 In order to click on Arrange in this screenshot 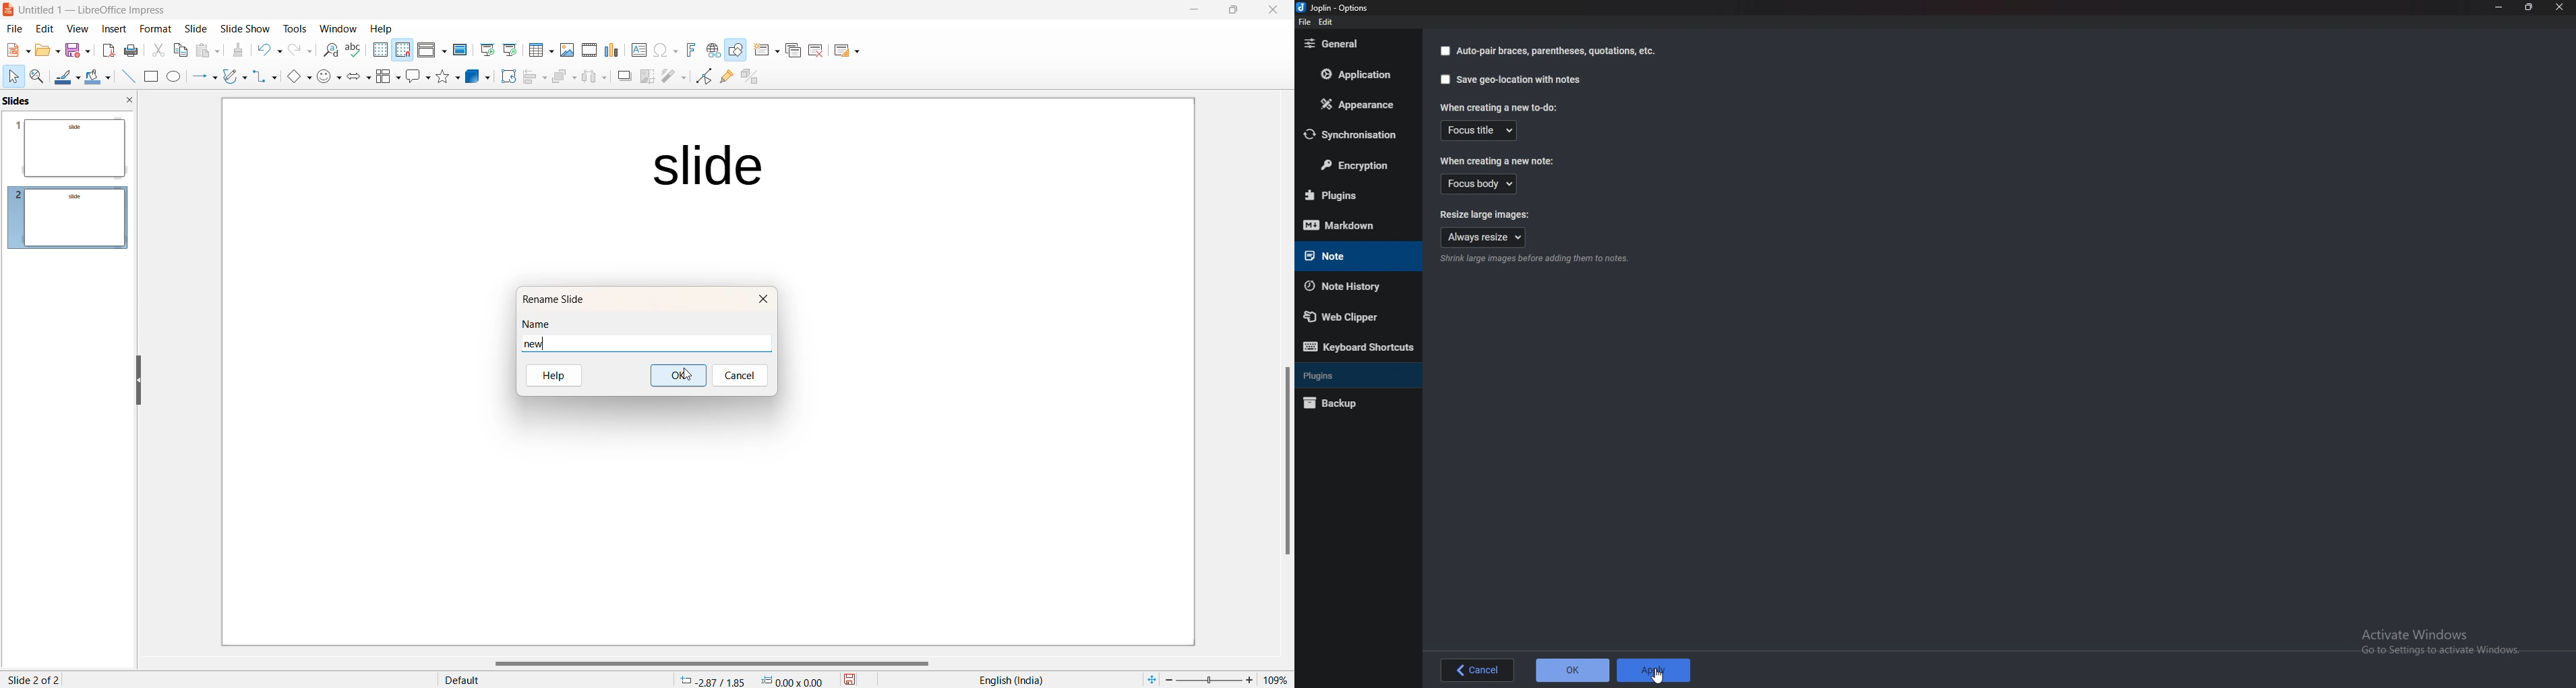, I will do `click(561, 79)`.